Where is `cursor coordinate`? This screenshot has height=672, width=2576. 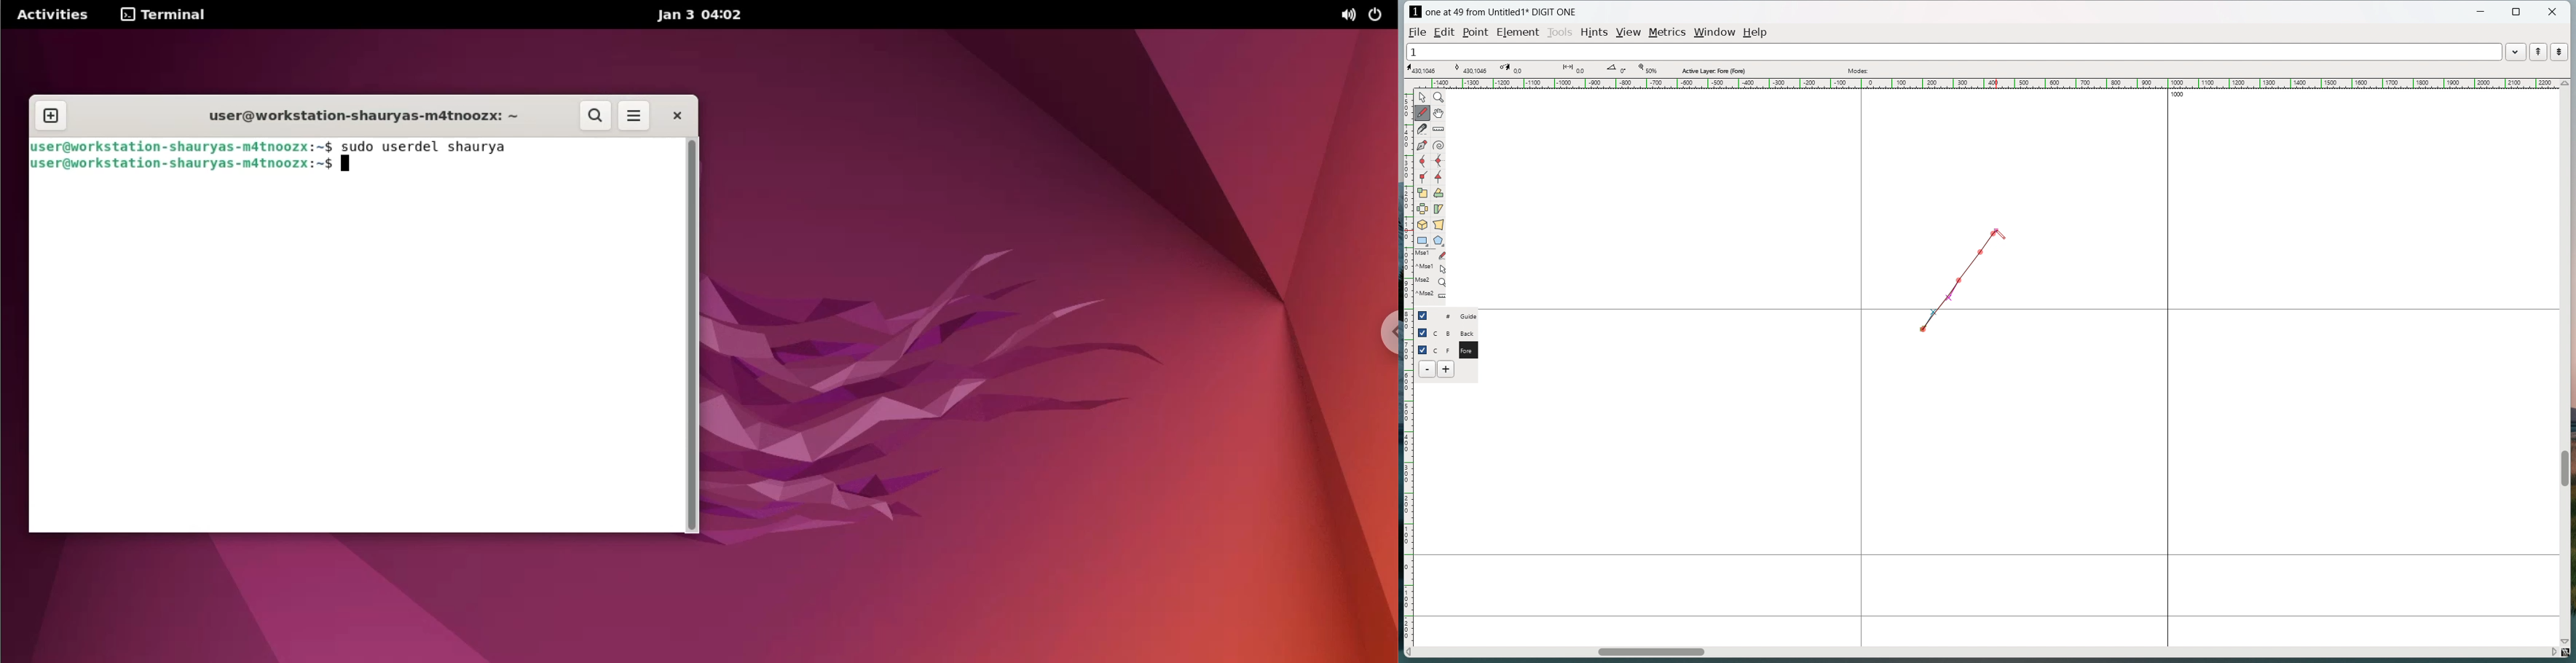 cursor coordinate is located at coordinates (1423, 69).